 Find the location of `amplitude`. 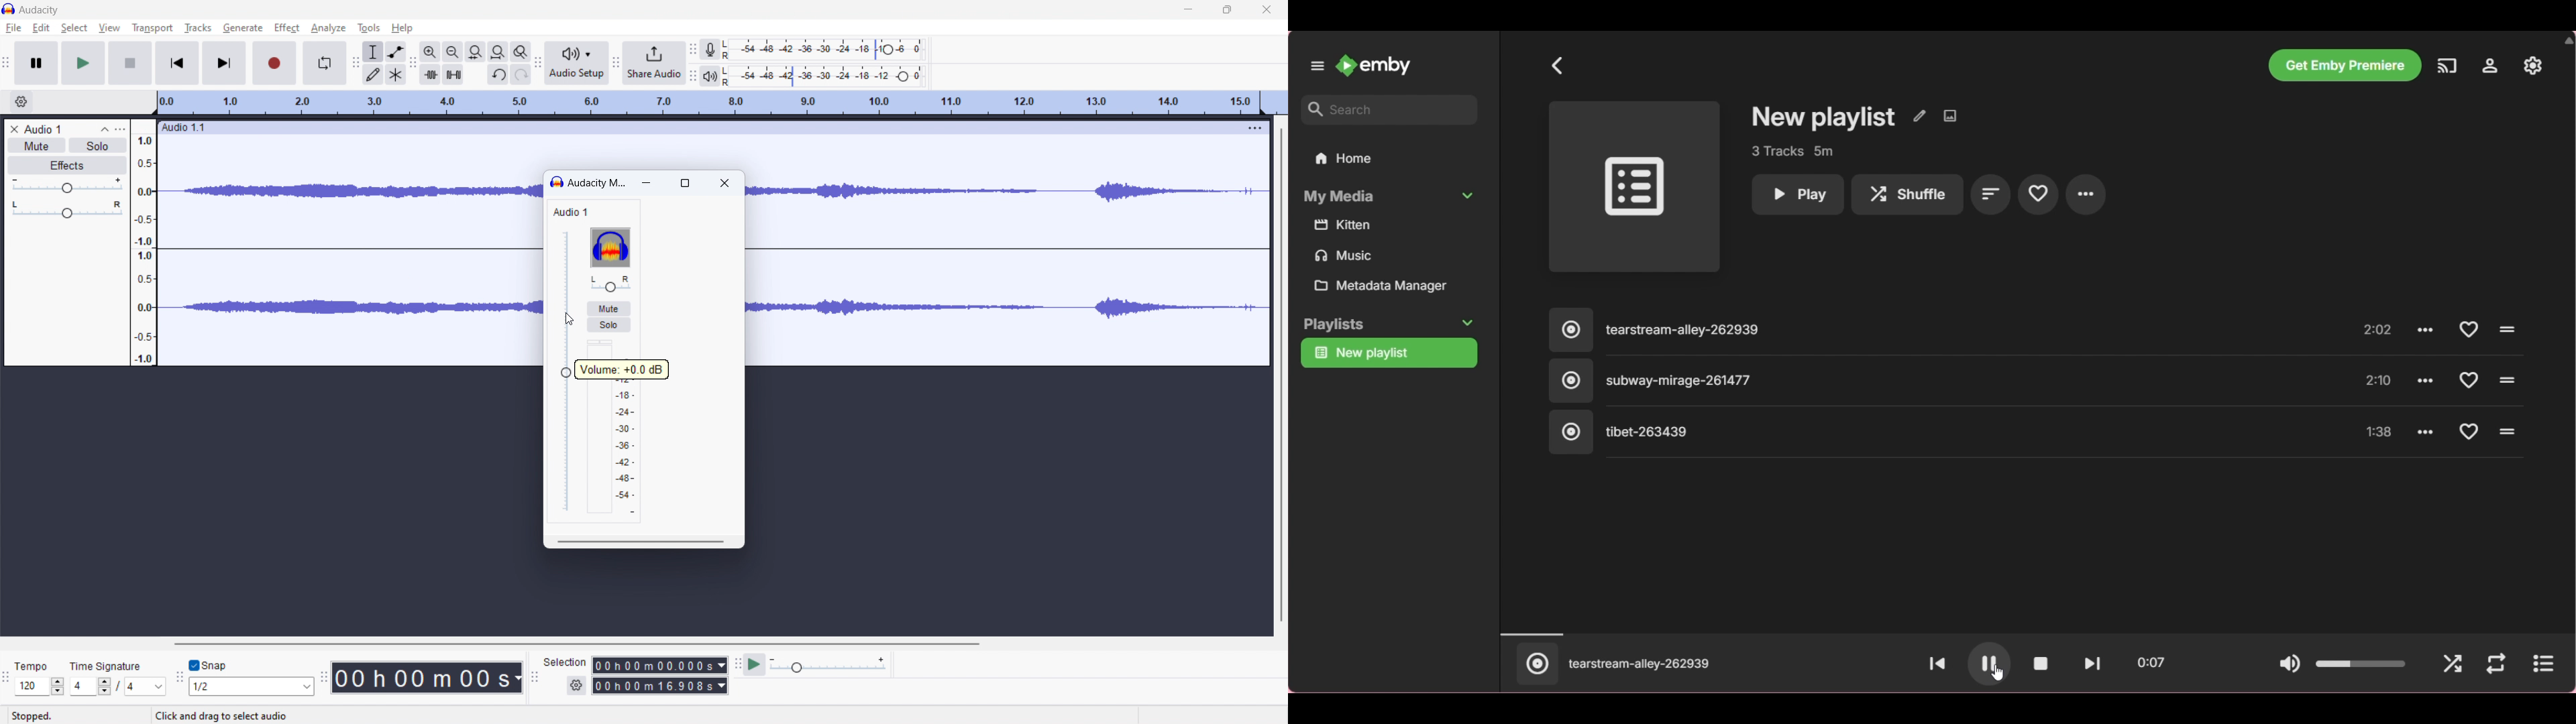

amplitude is located at coordinates (144, 243).